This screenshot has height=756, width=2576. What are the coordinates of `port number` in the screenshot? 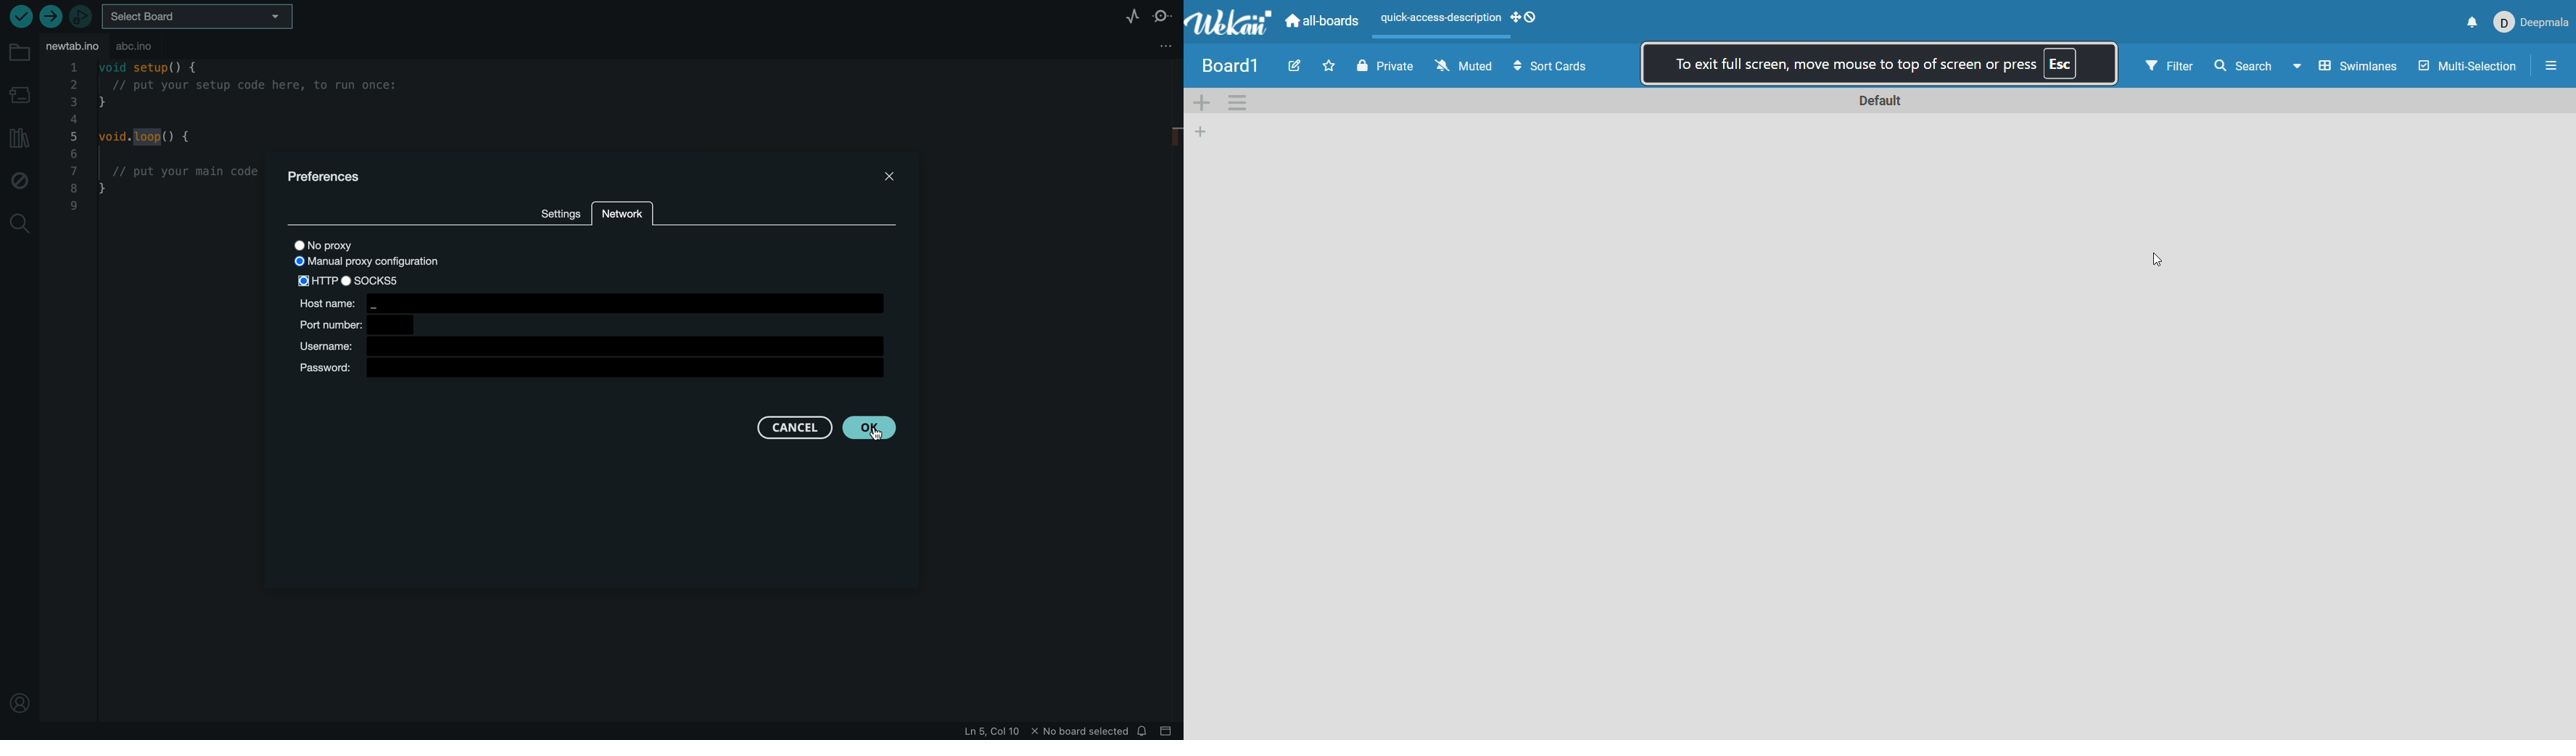 It's located at (355, 325).